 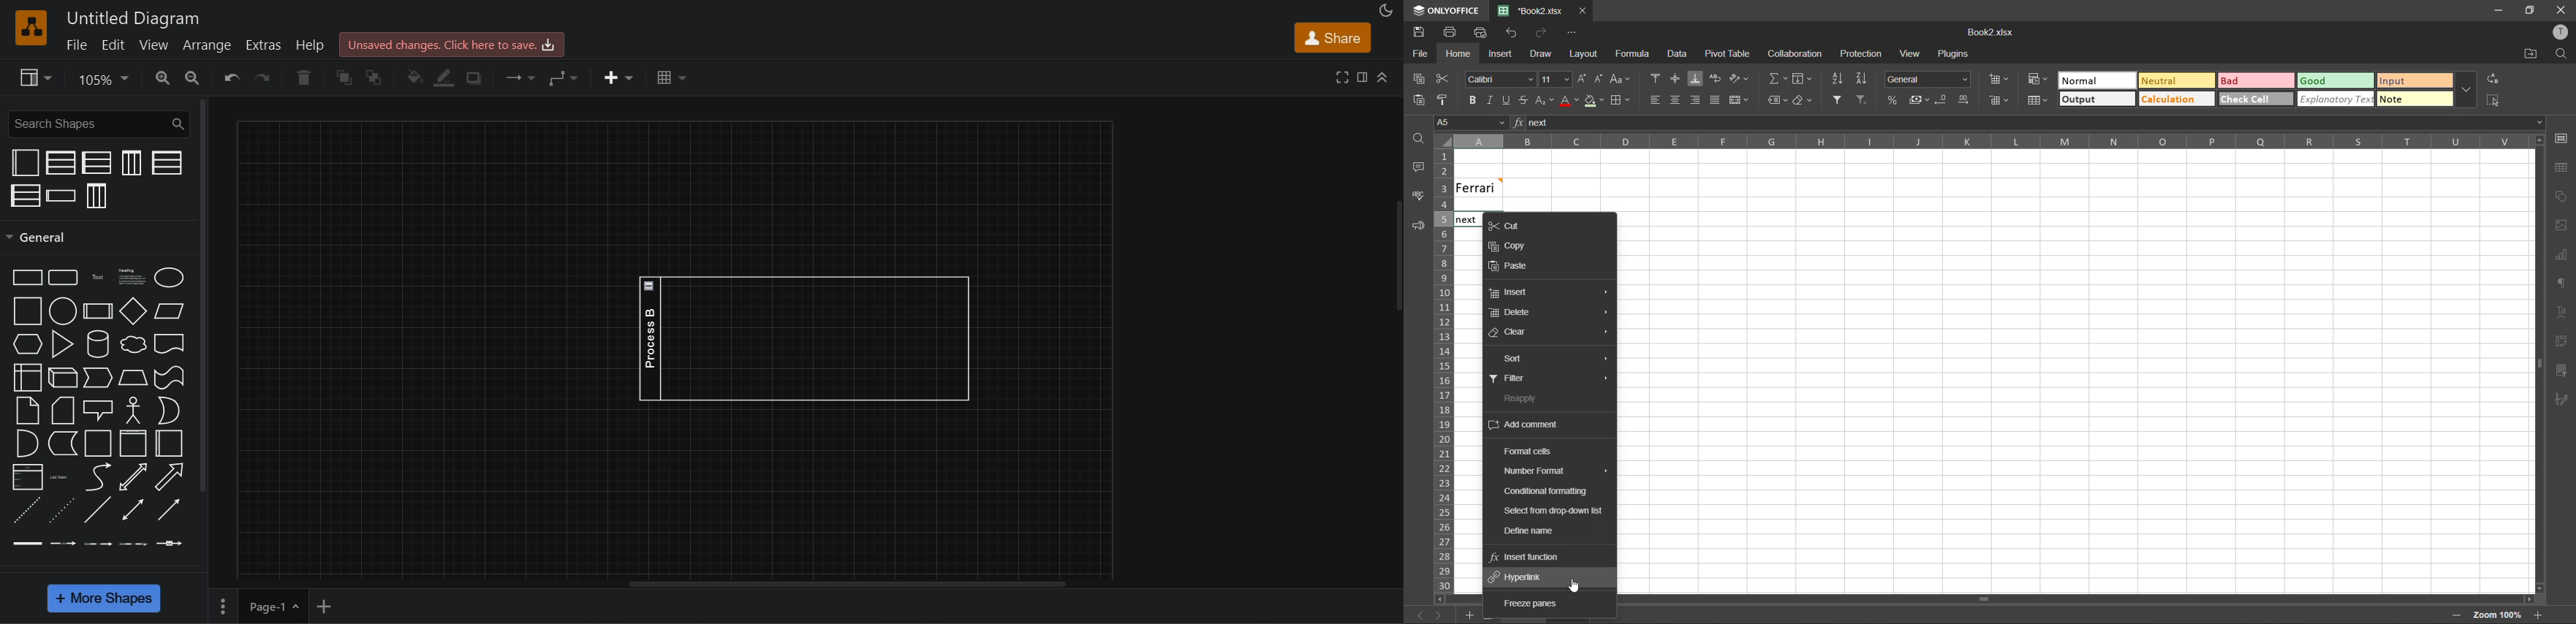 What do you see at coordinates (1534, 452) in the screenshot?
I see `format cells` at bounding box center [1534, 452].